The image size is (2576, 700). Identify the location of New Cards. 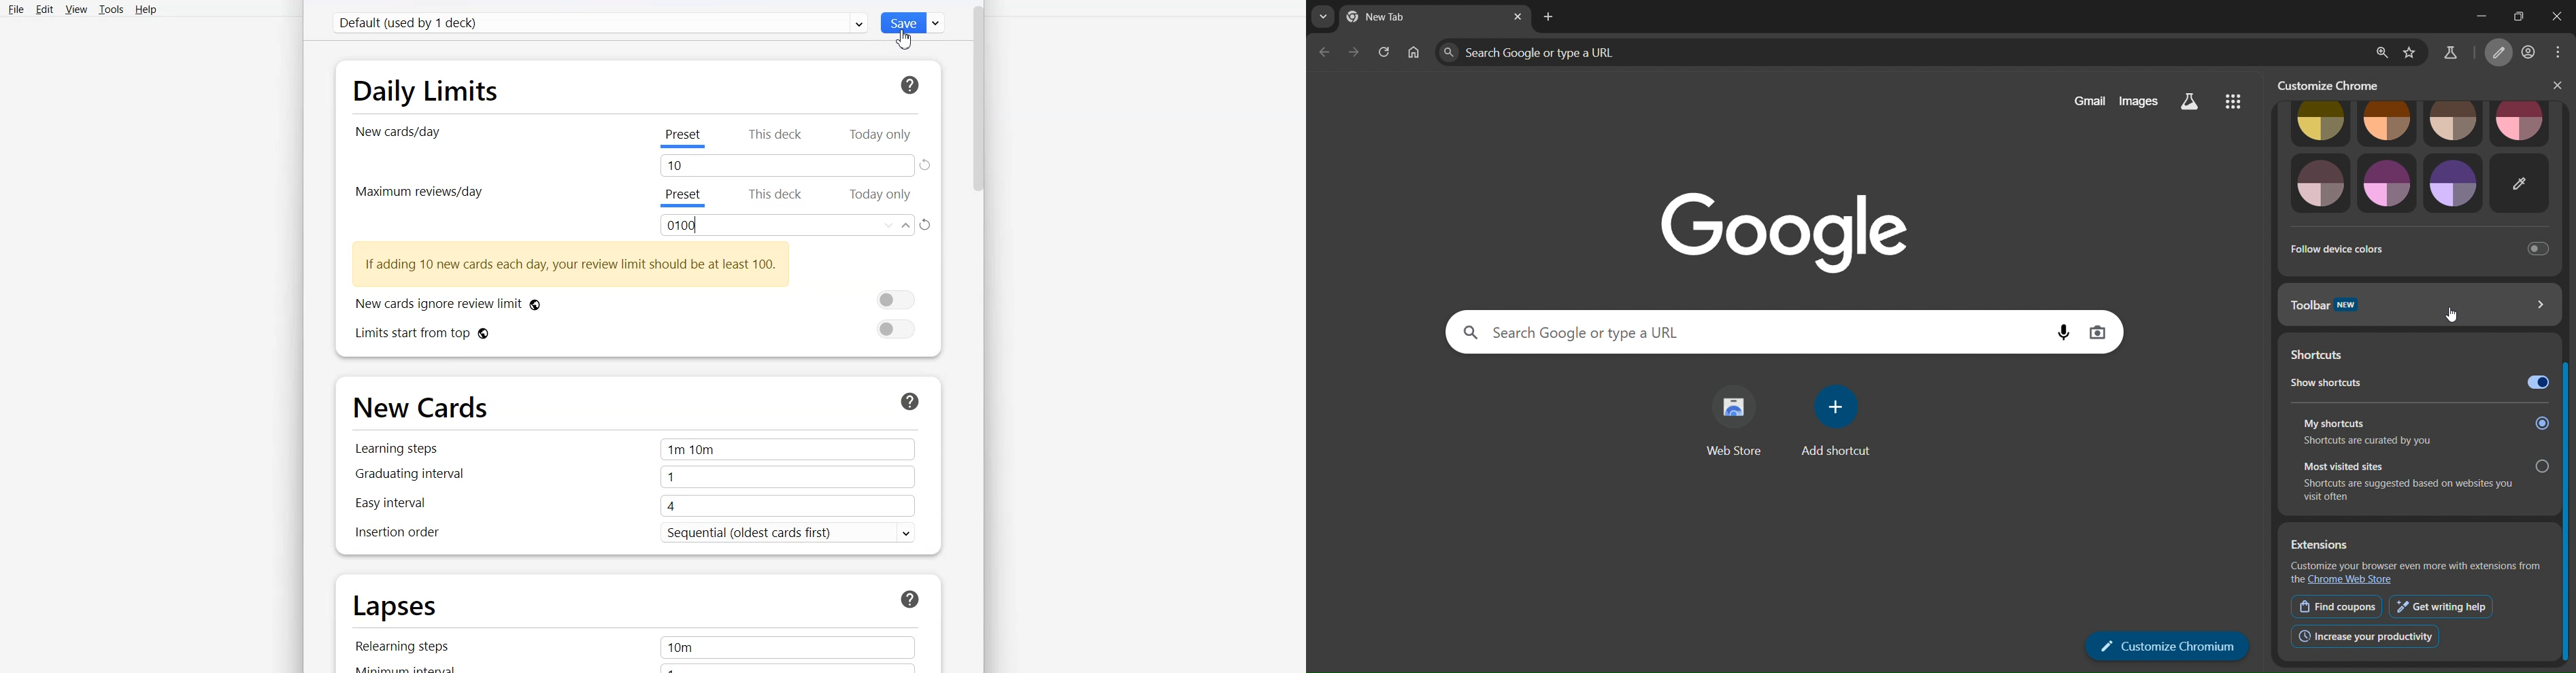
(424, 409).